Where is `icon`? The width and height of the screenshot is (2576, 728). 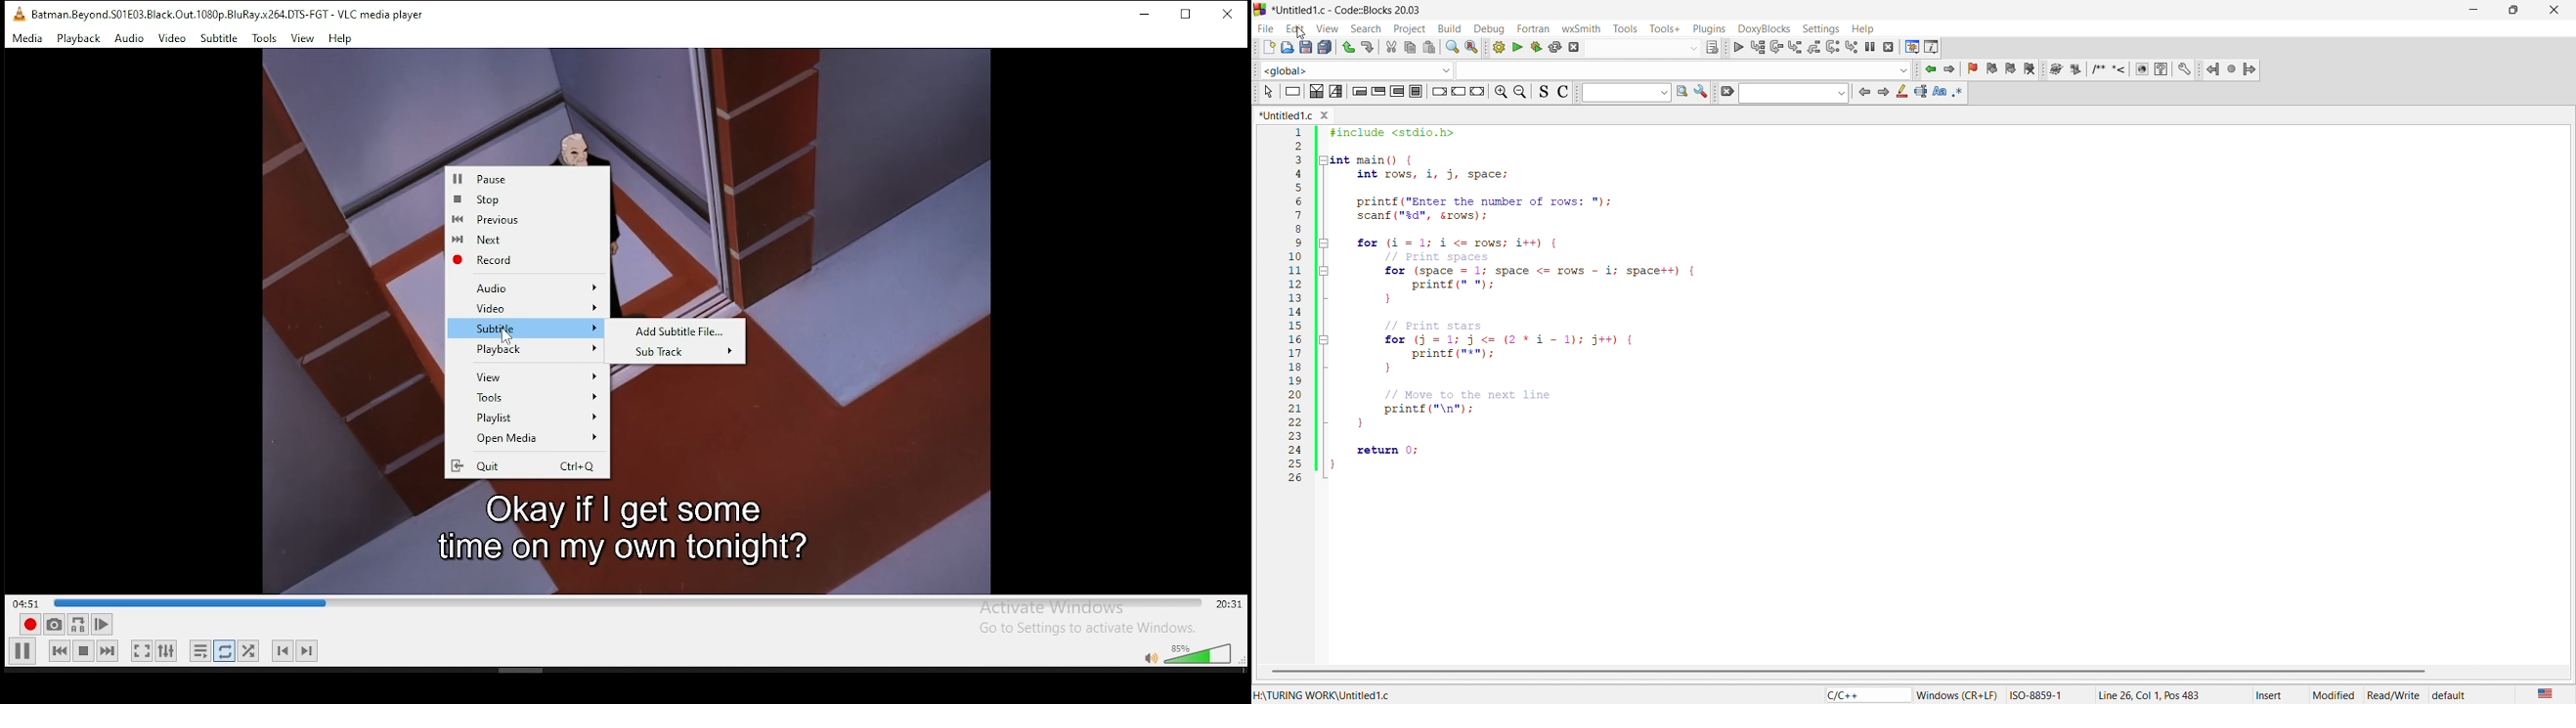 icon is located at coordinates (1396, 94).